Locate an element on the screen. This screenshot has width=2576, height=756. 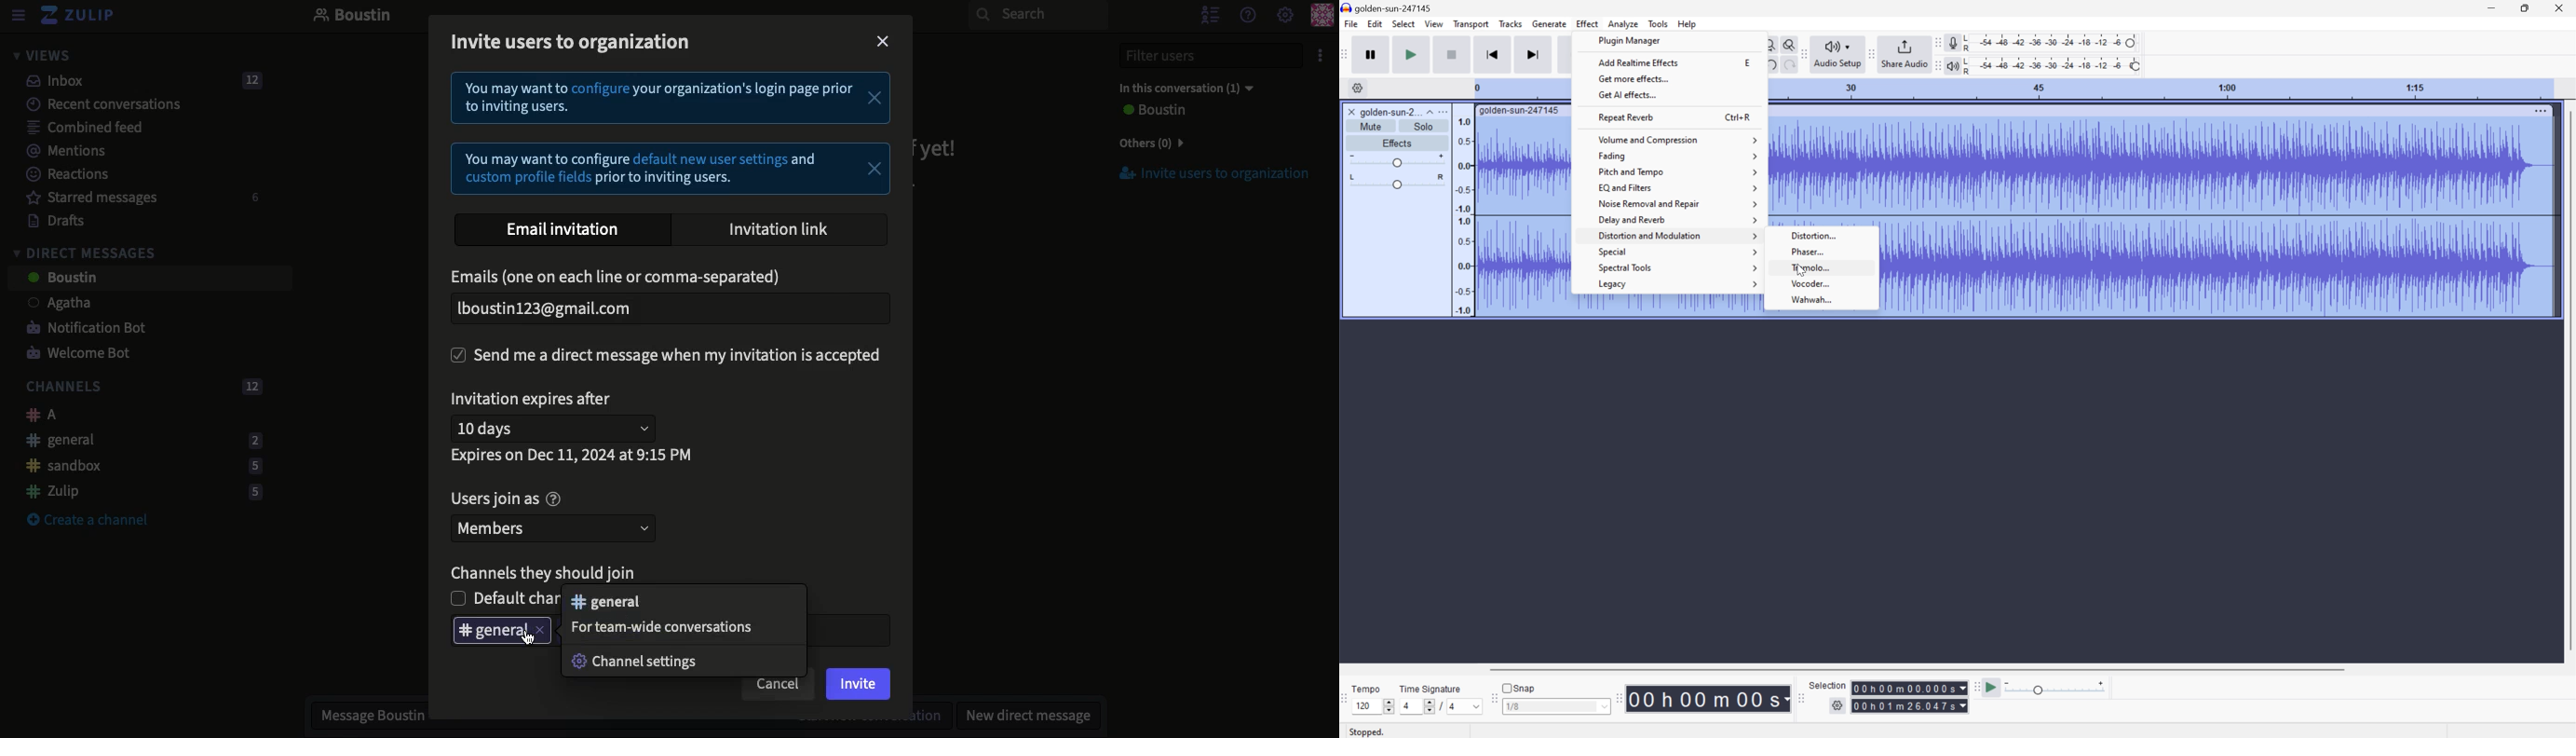
Audacity playback meter toolbar is located at coordinates (1937, 65).